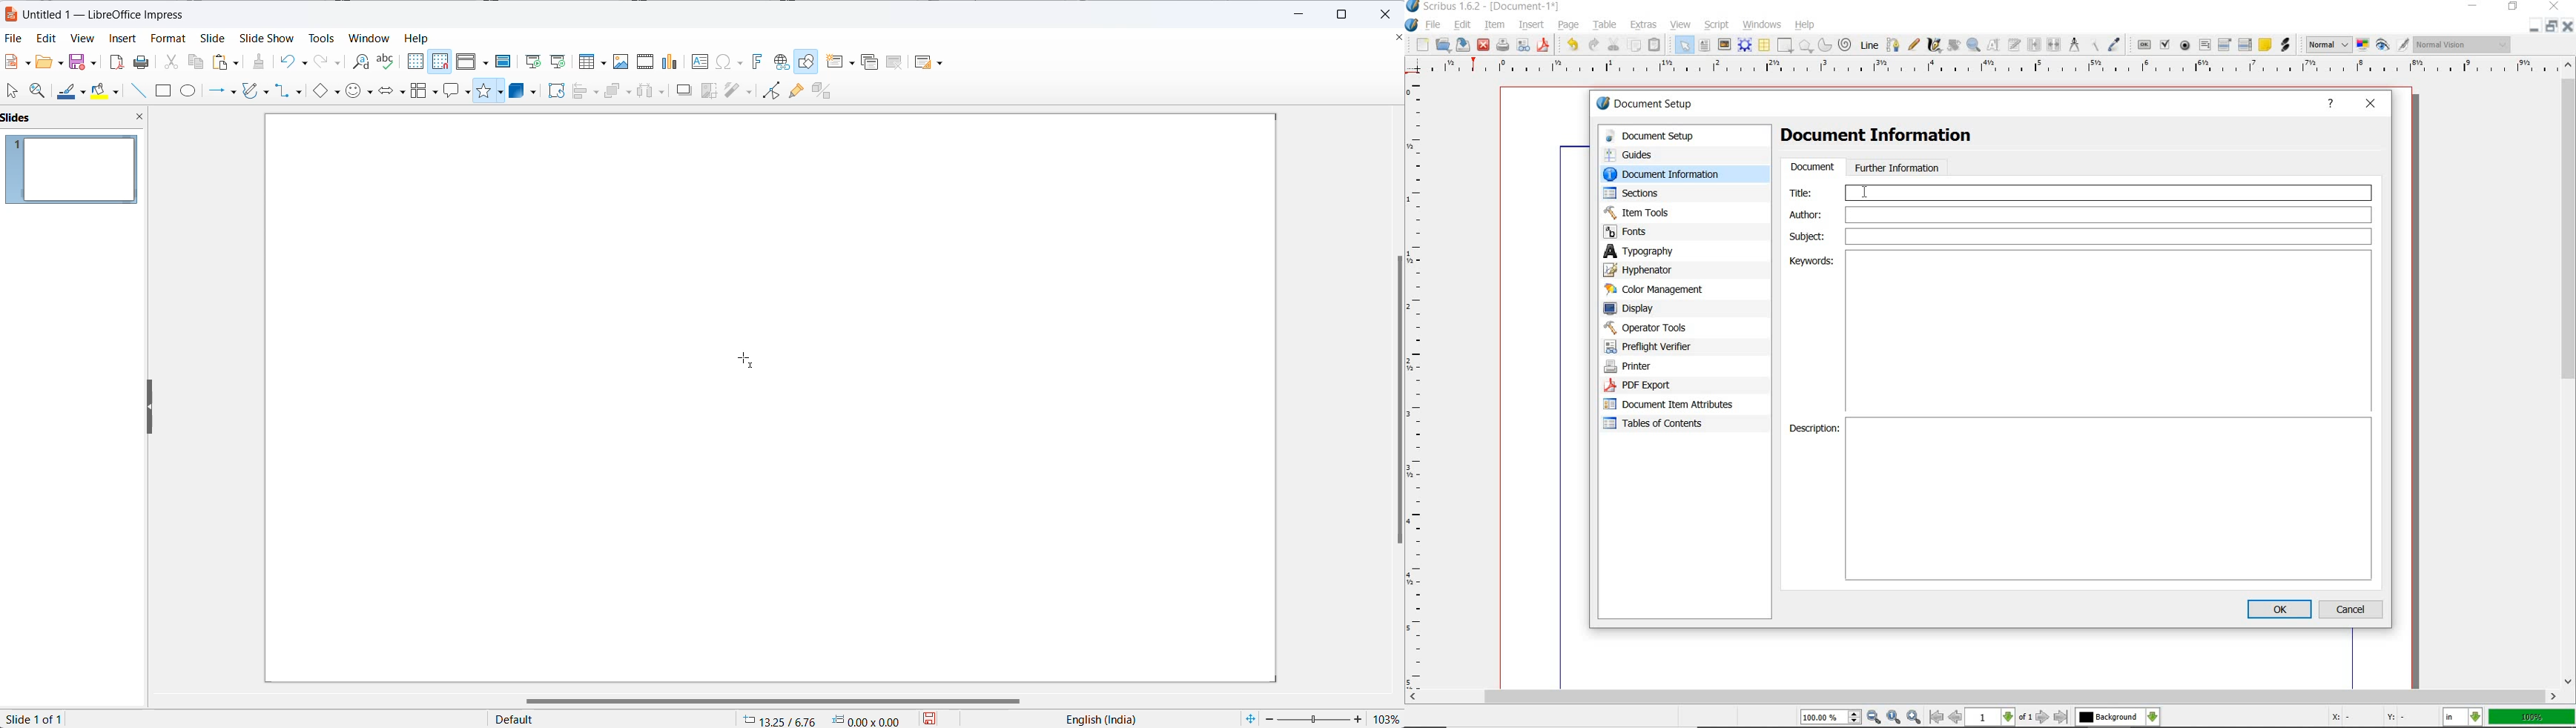 Image resolution: width=2576 pixels, height=728 pixels. Describe the element at coordinates (2472, 6) in the screenshot. I see `minimize` at that location.